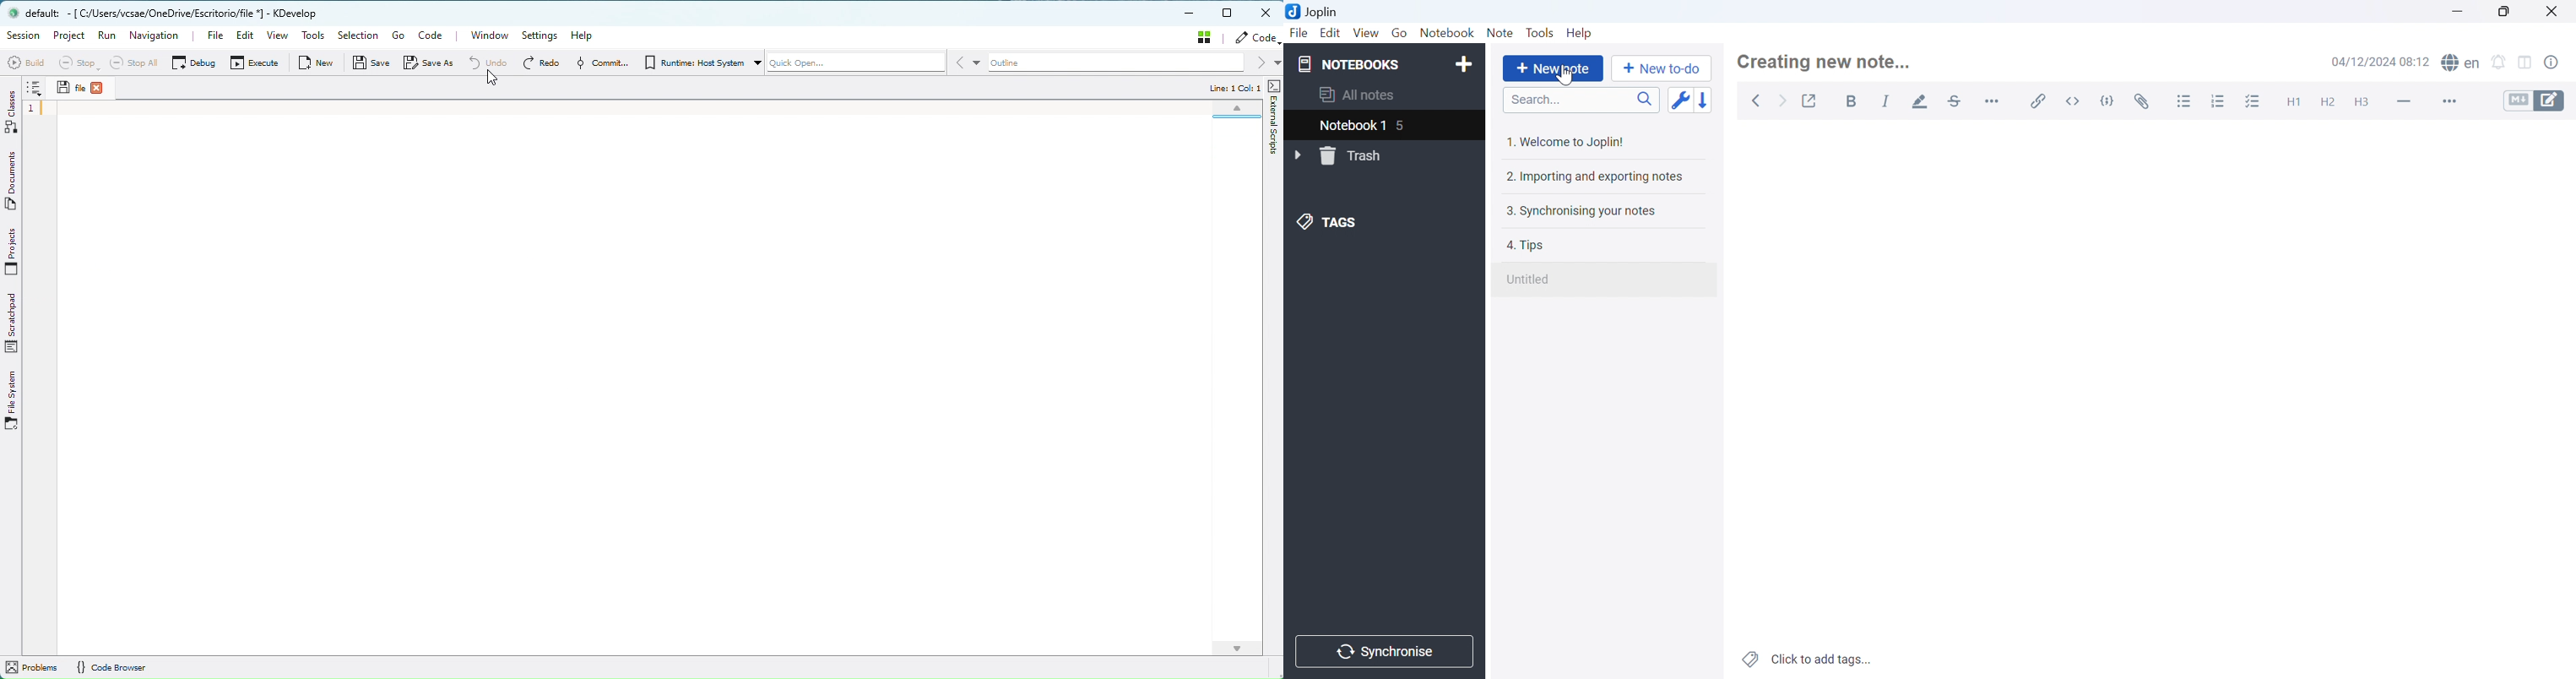 Image resolution: width=2576 pixels, height=700 pixels. What do you see at coordinates (2557, 11) in the screenshot?
I see `Close` at bounding box center [2557, 11].